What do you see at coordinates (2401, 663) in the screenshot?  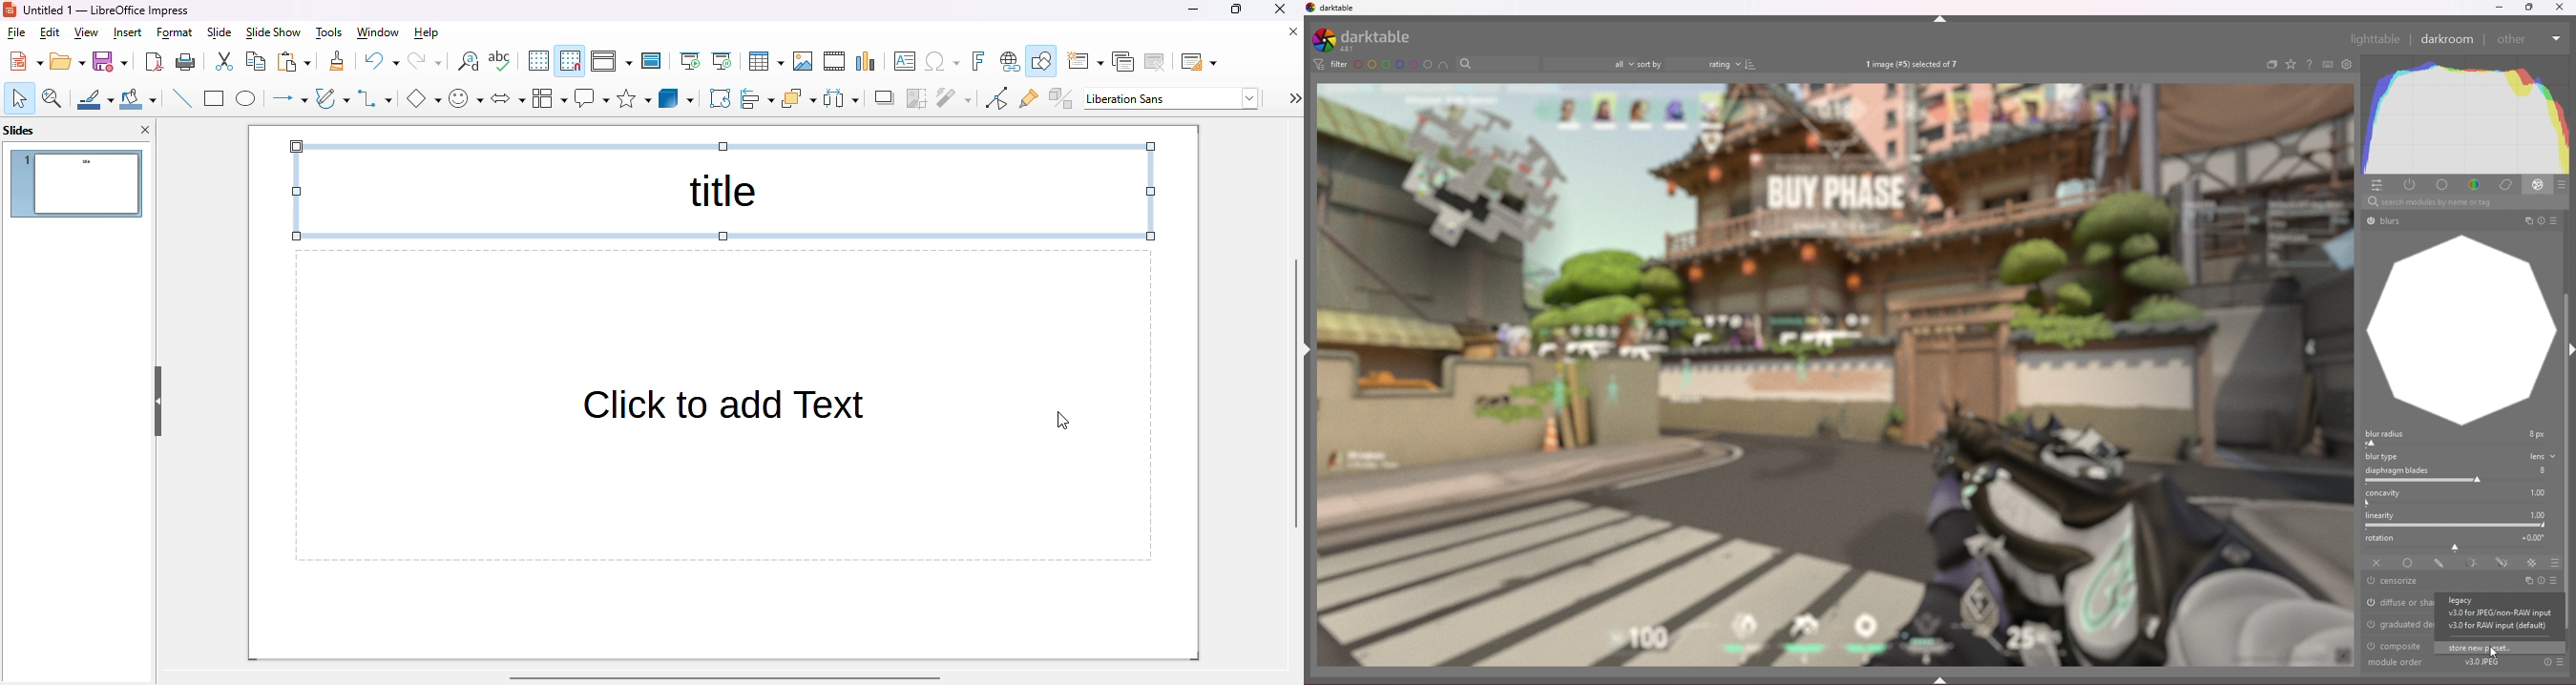 I see `` at bounding box center [2401, 663].